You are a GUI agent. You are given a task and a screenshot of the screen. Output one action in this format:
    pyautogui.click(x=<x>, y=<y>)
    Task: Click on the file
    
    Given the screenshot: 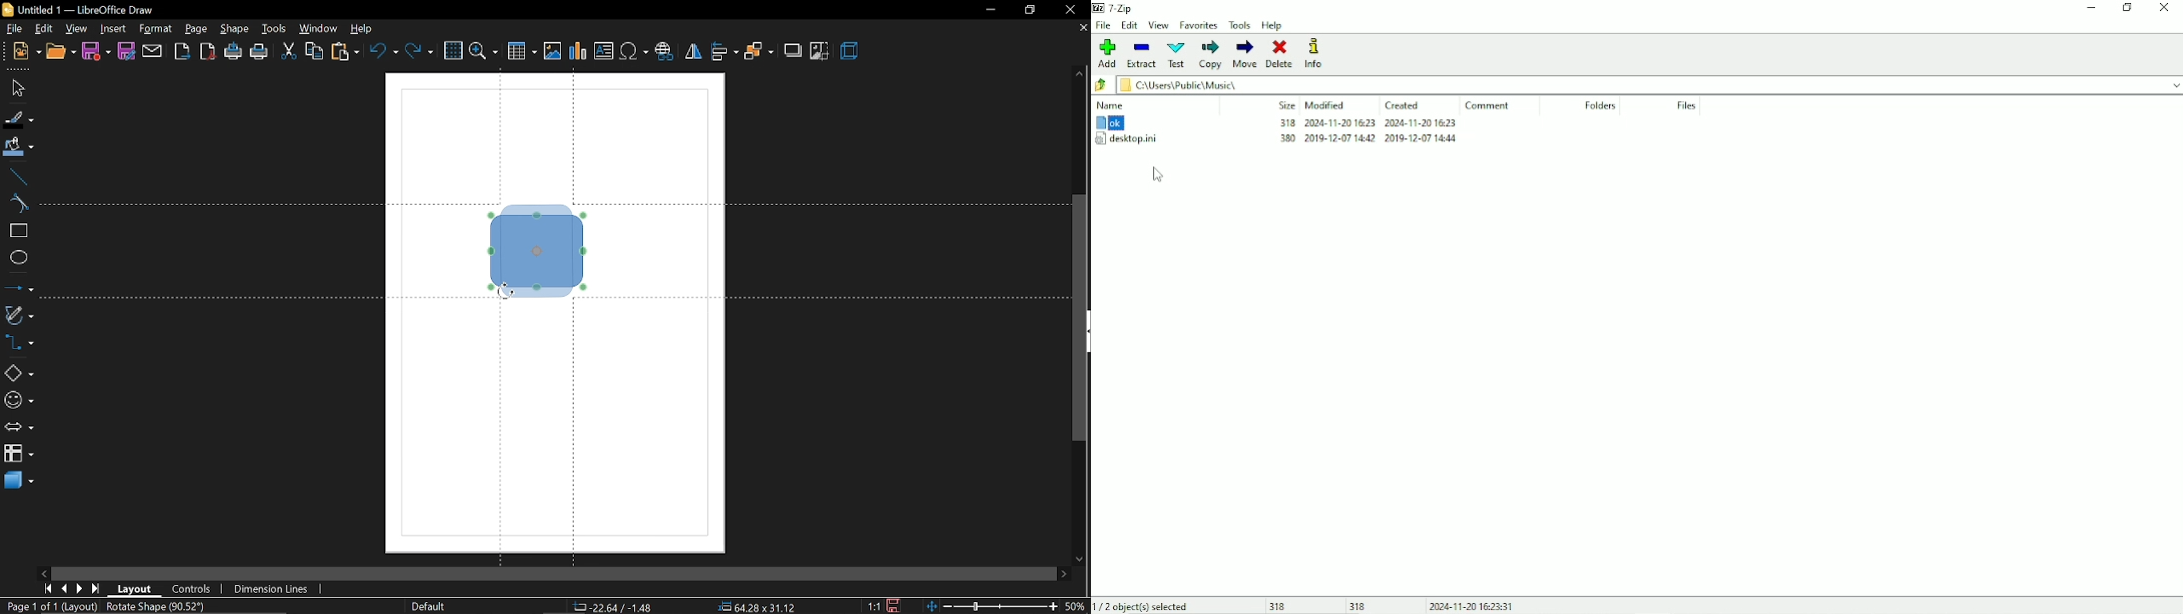 What is the action you would take?
    pyautogui.click(x=16, y=29)
    